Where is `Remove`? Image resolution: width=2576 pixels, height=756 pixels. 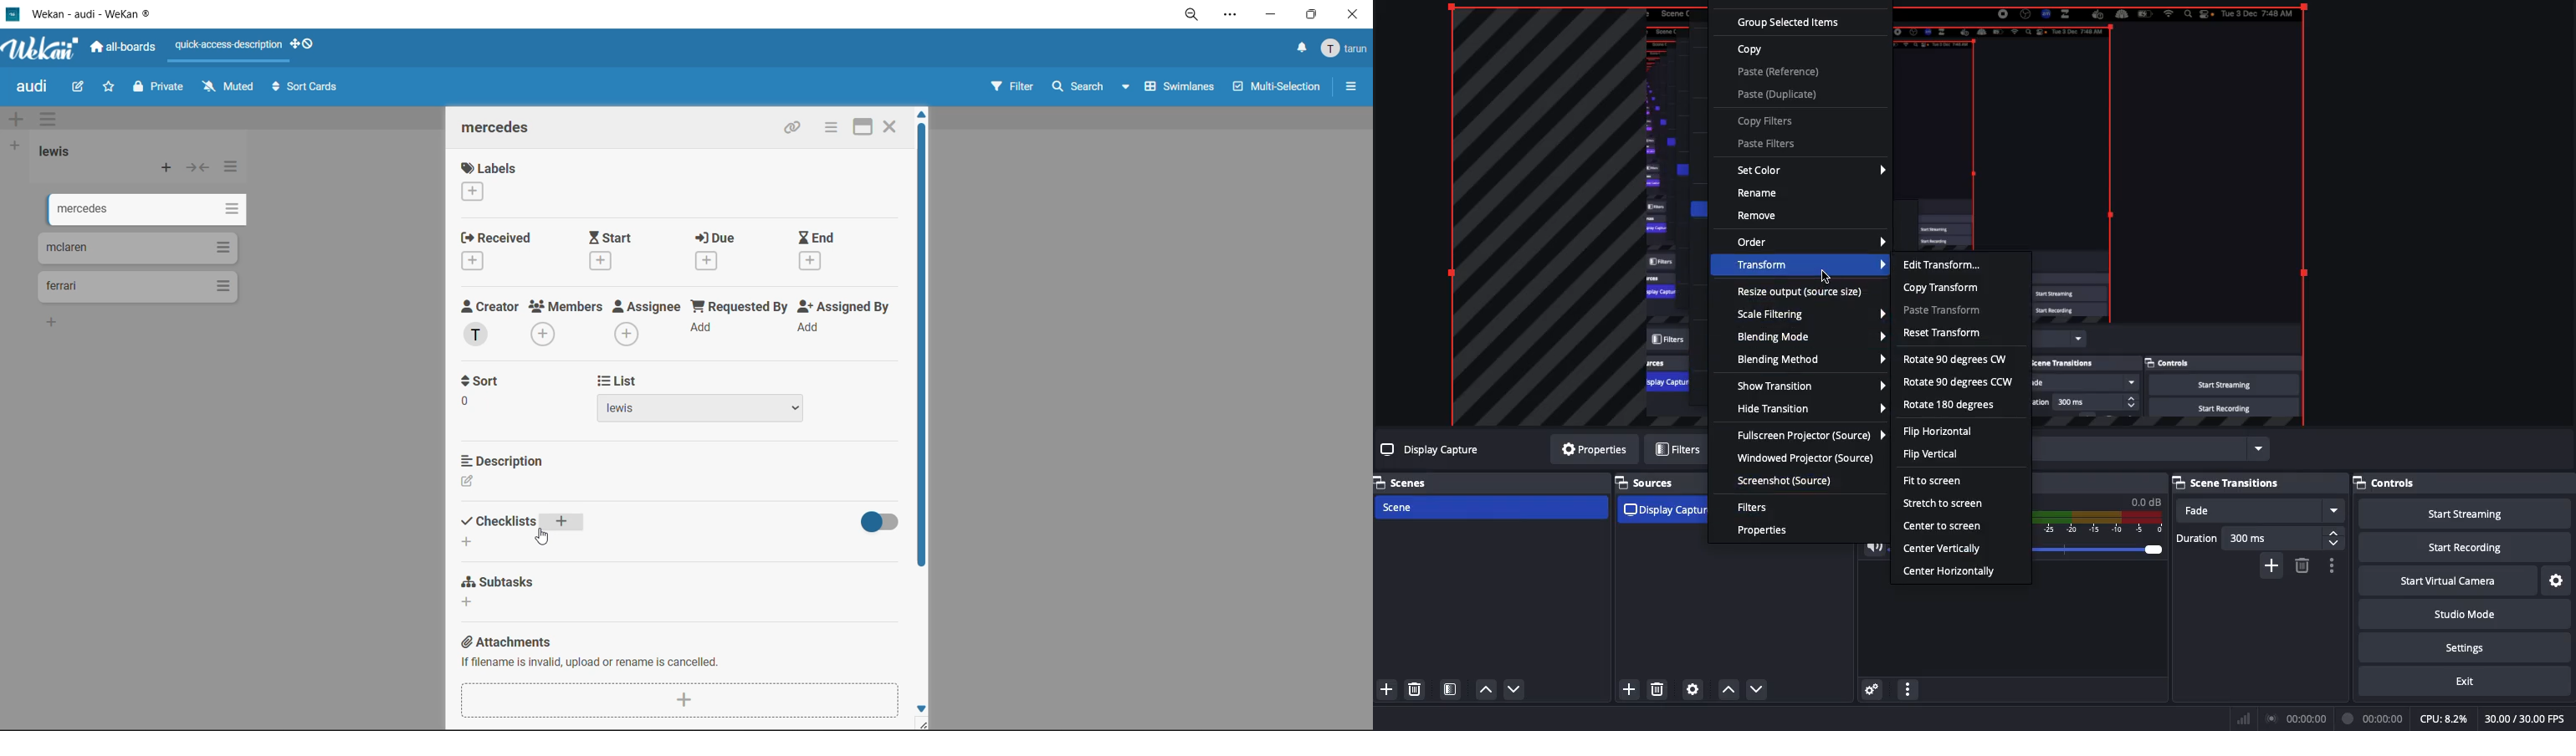
Remove is located at coordinates (1764, 216).